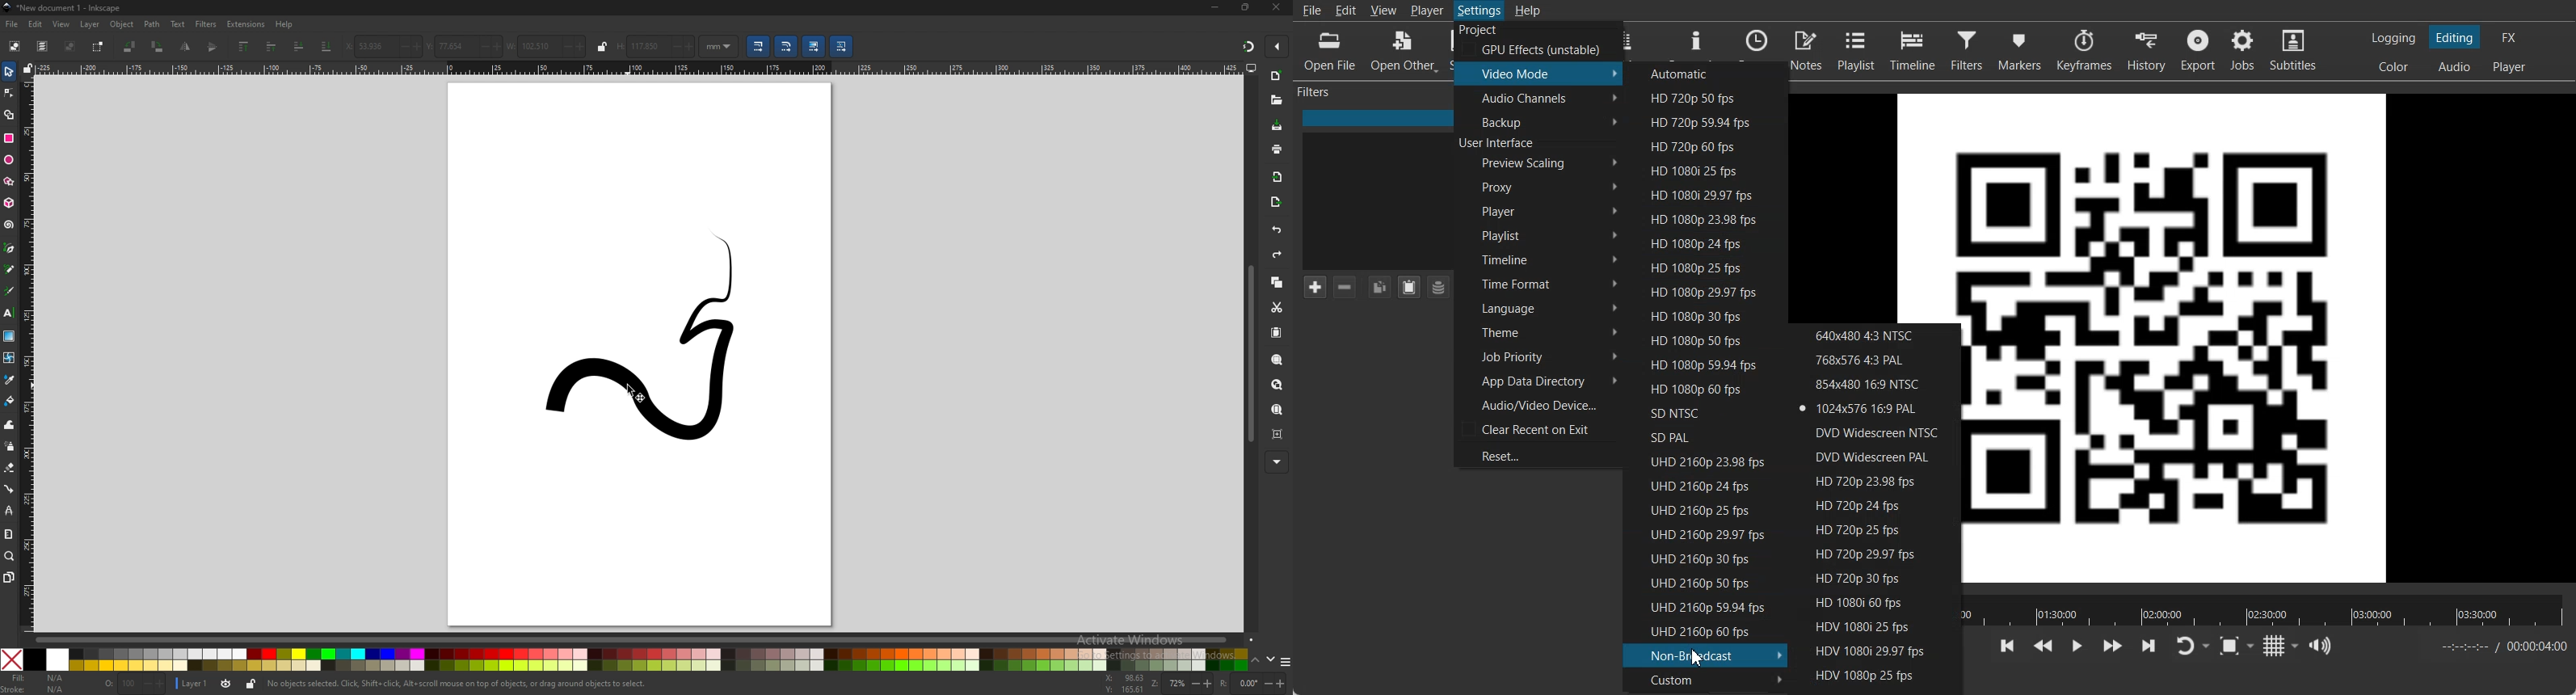 The width and height of the screenshot is (2576, 700). Describe the element at coordinates (60, 25) in the screenshot. I see `view` at that location.